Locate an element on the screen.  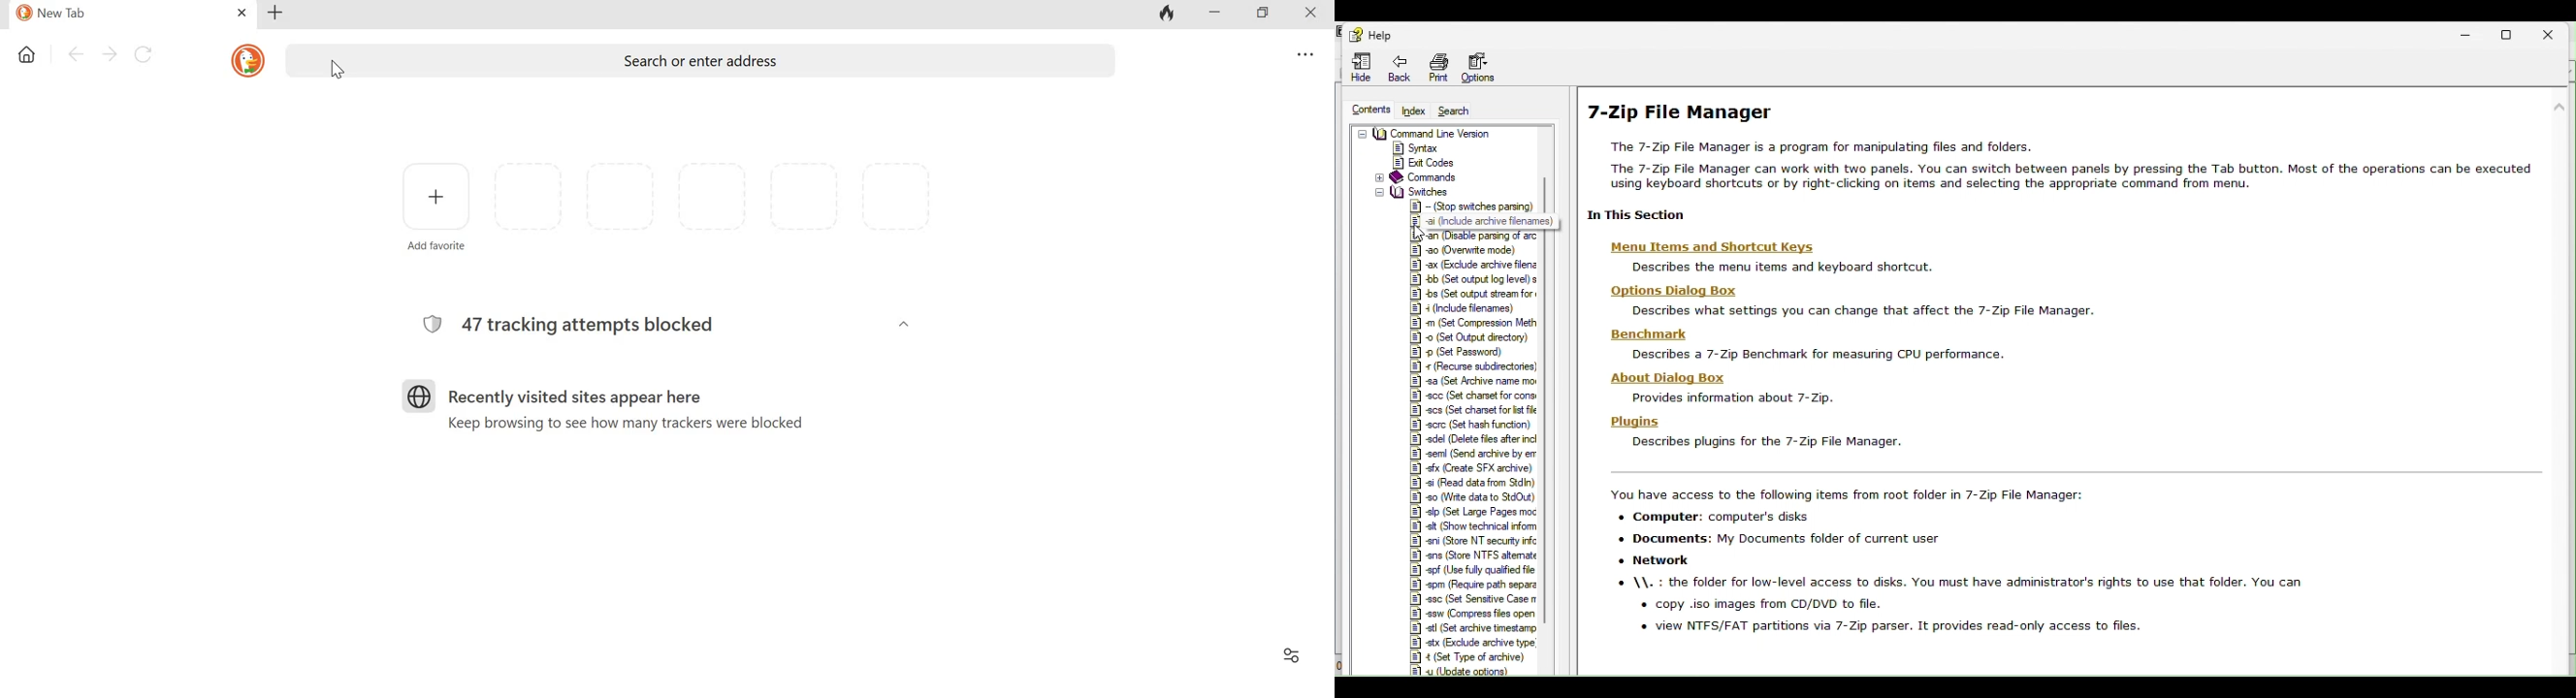
You have access to the following items from root folder in 7-Zip File Manager:
+ Computer: computer's disks
+ Documents: My Documents folder of current user
+ Network
© \\. : the folder for low-level access to disks. You must have administrator's rights to use that folder. You can
« copy .iso images from CD/DVD to file.
« view NTFS/FAT partitions via 7-Zip parser. It provides read-only access to files. is located at coordinates (1952, 562).